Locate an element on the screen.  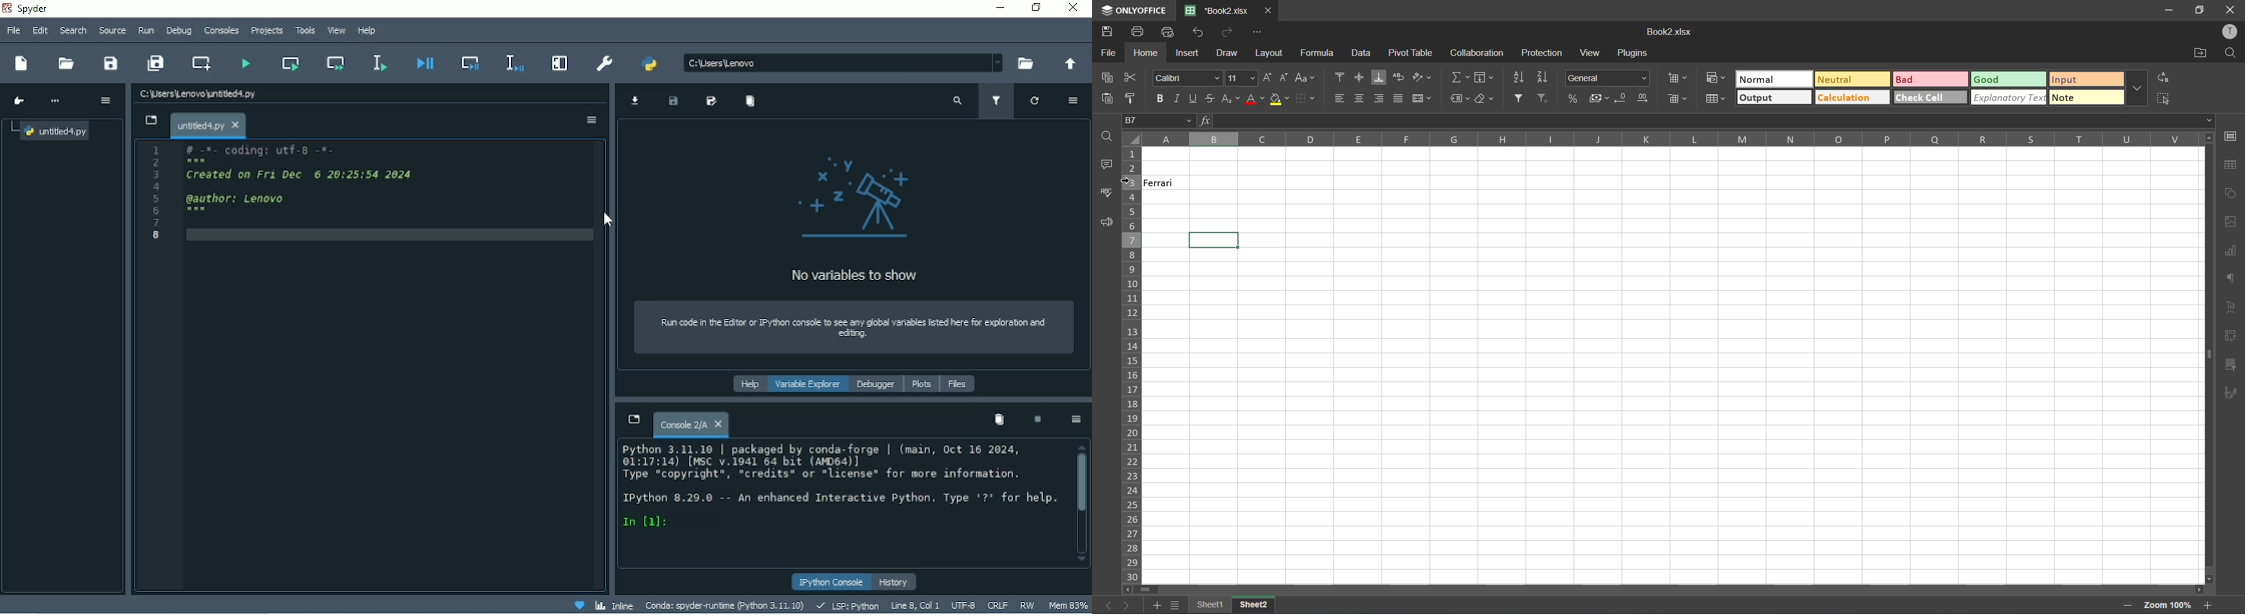
insert is located at coordinates (1189, 53).